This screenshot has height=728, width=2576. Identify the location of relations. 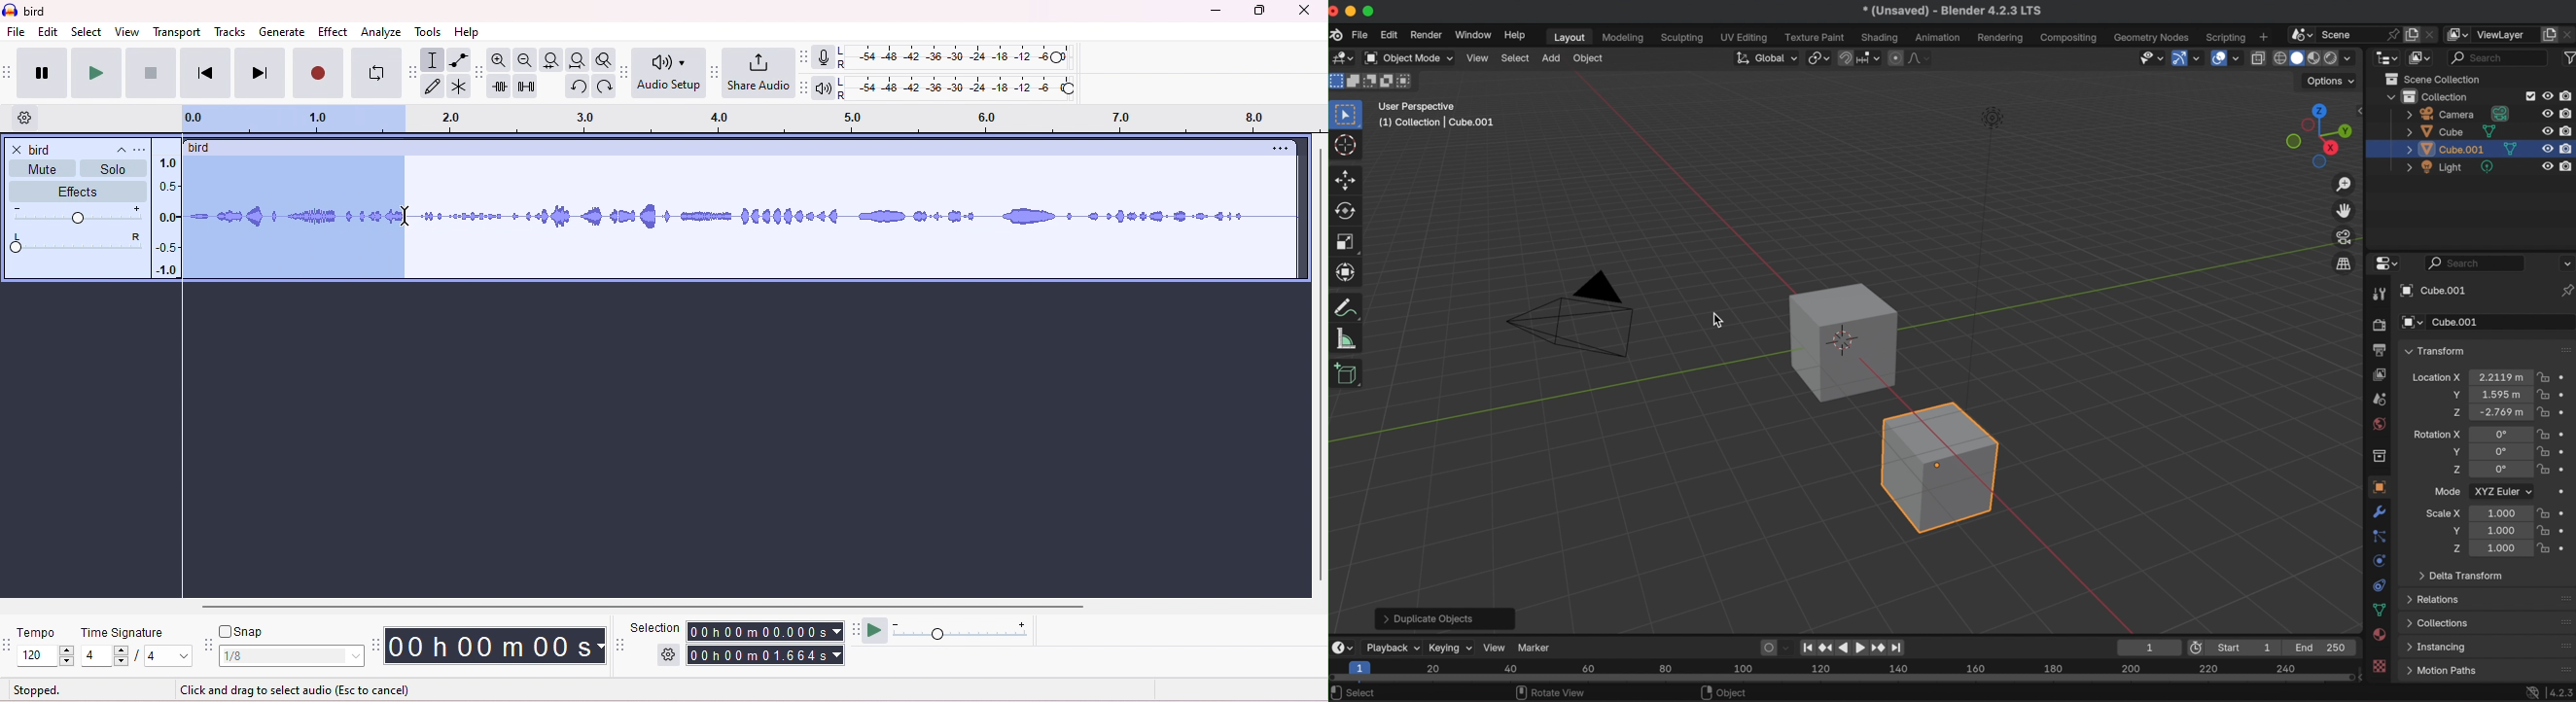
(2436, 599).